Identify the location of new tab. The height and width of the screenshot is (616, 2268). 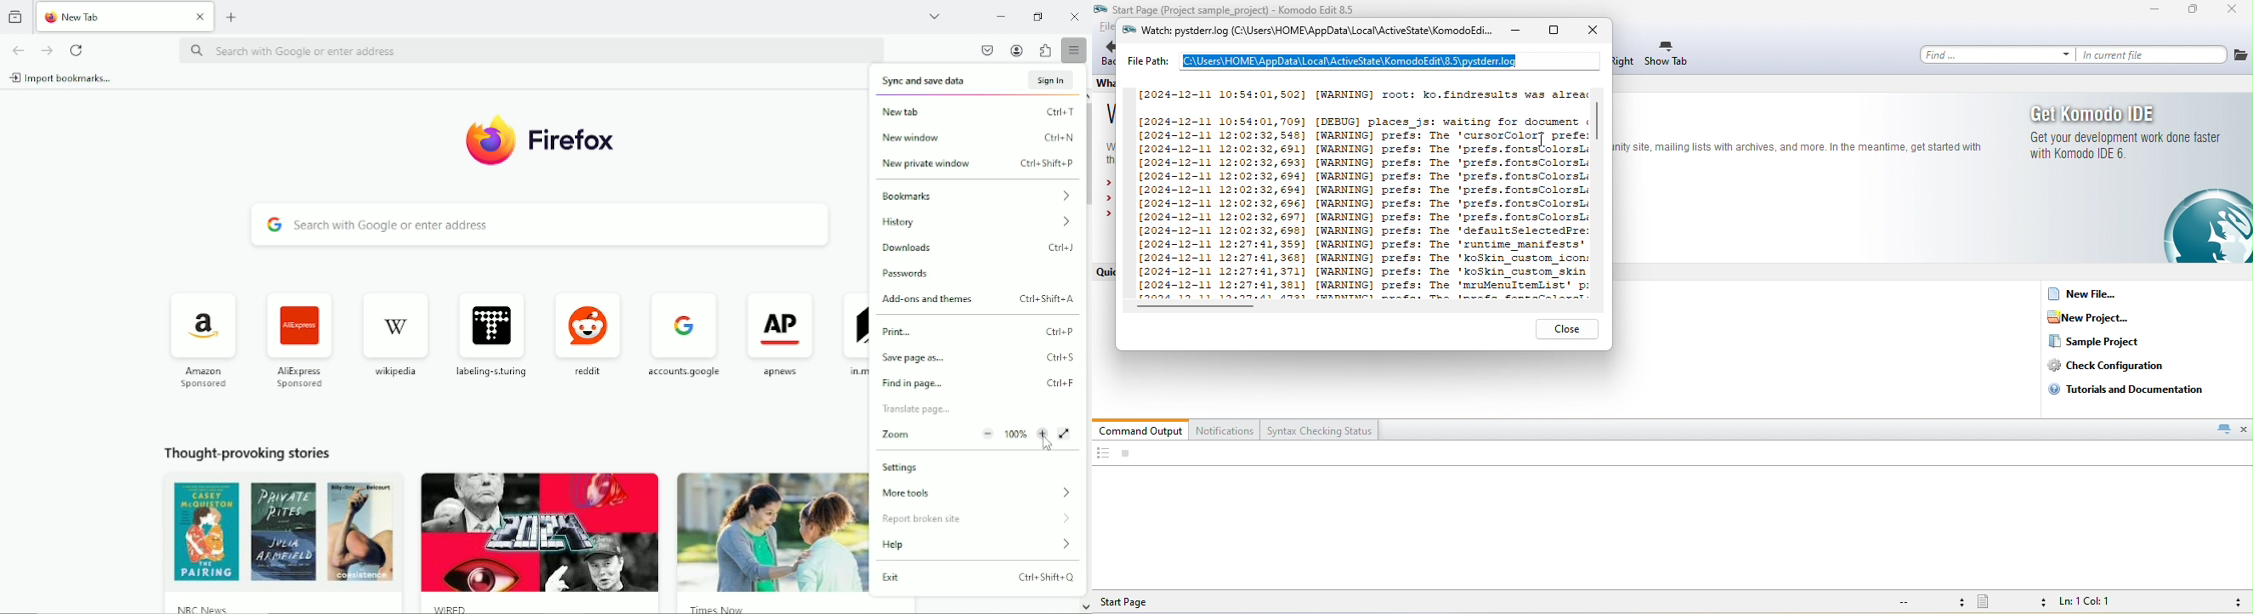
(972, 112).